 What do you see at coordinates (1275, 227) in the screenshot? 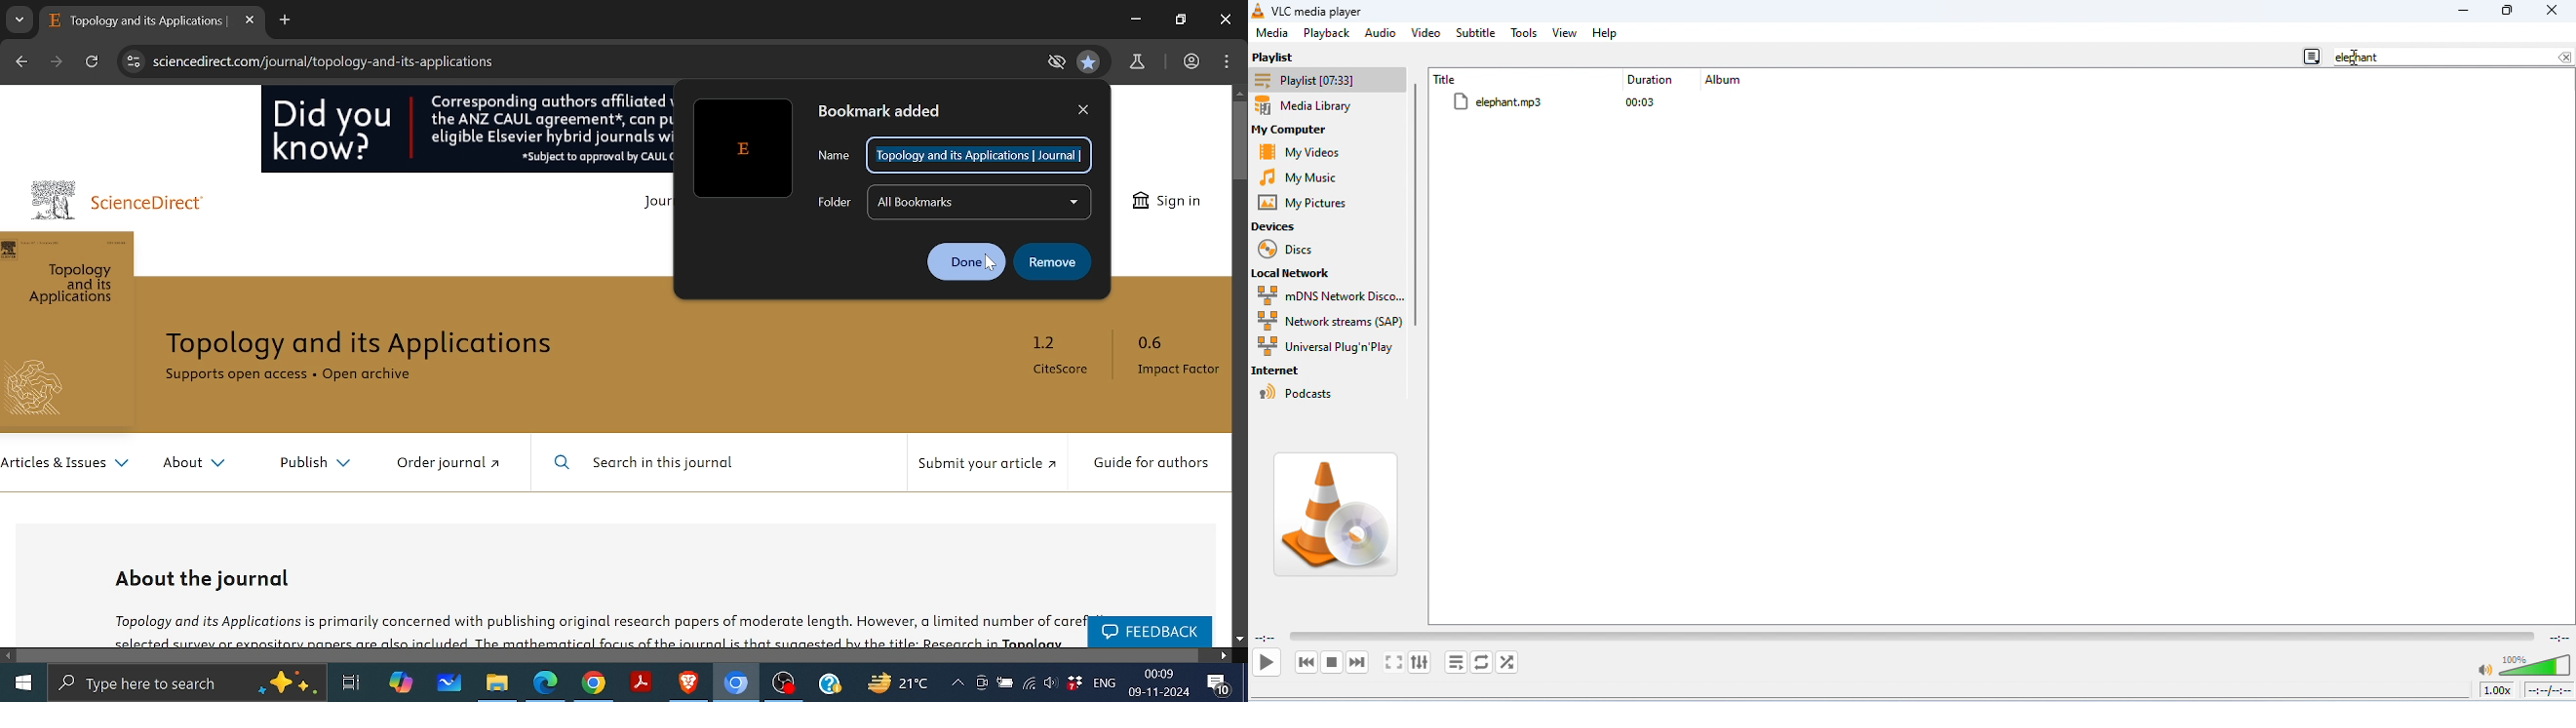
I see `devices` at bounding box center [1275, 227].